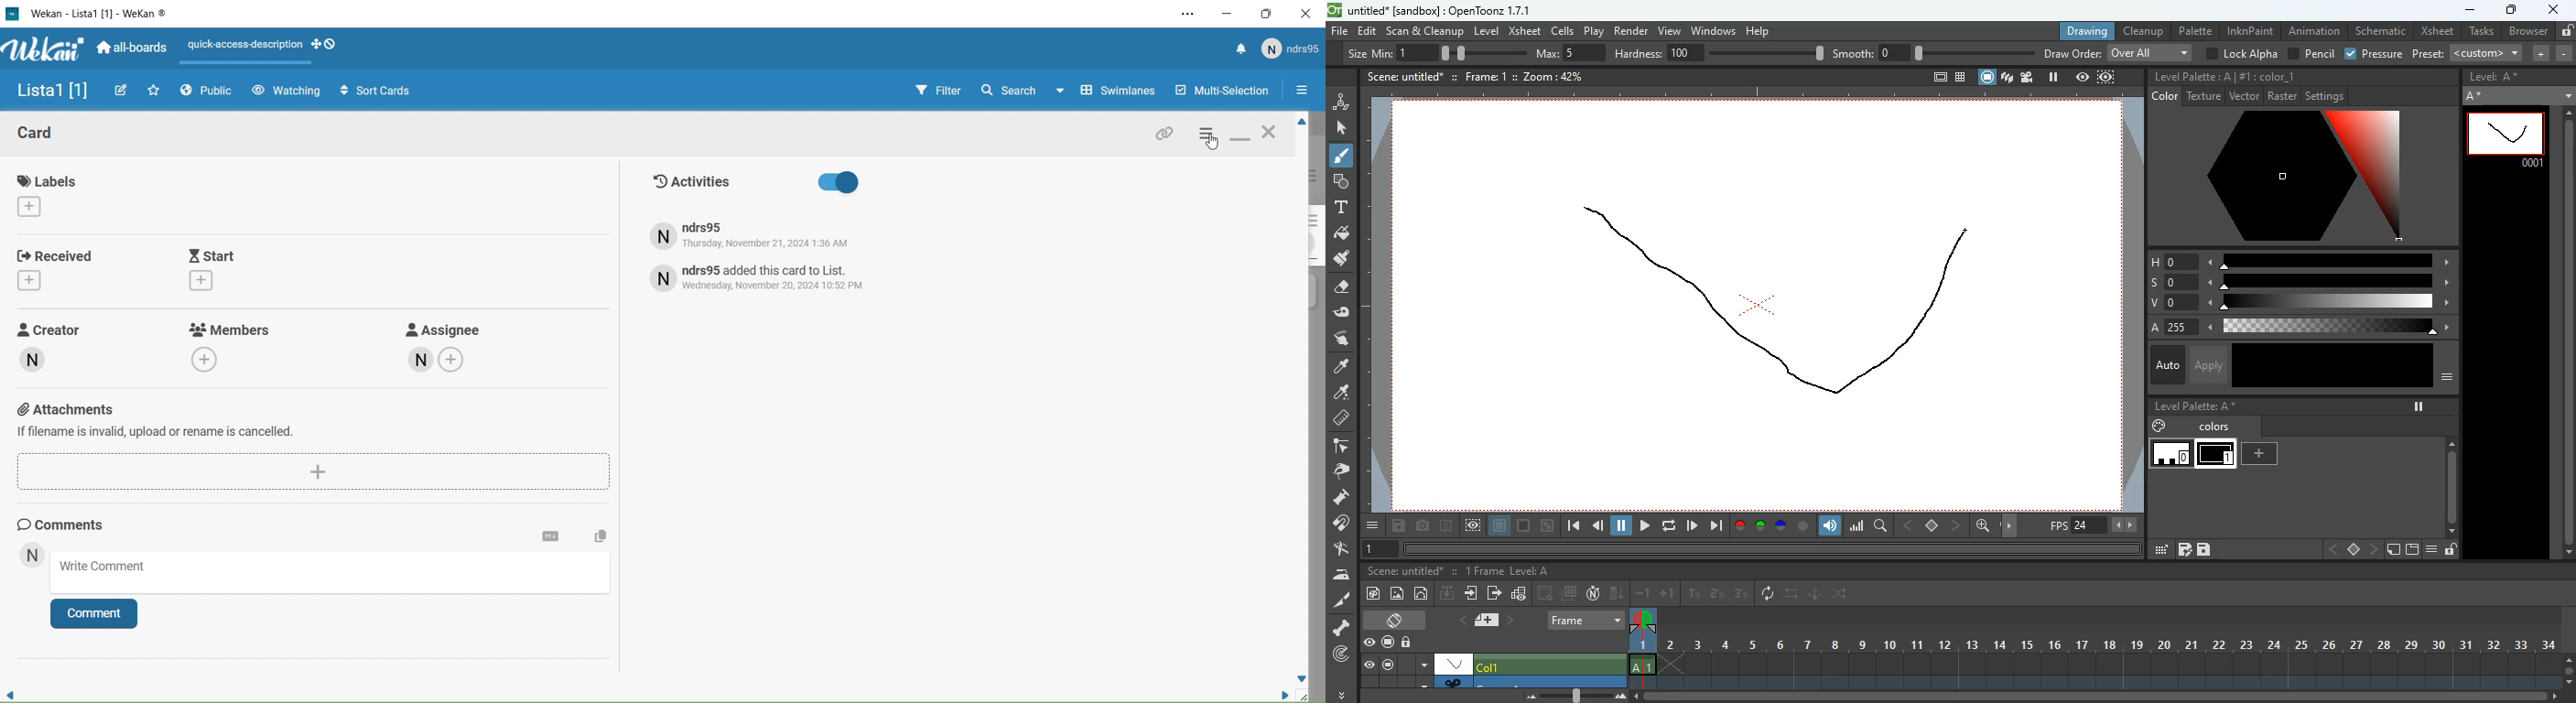  I want to click on frames, so click(1481, 571).